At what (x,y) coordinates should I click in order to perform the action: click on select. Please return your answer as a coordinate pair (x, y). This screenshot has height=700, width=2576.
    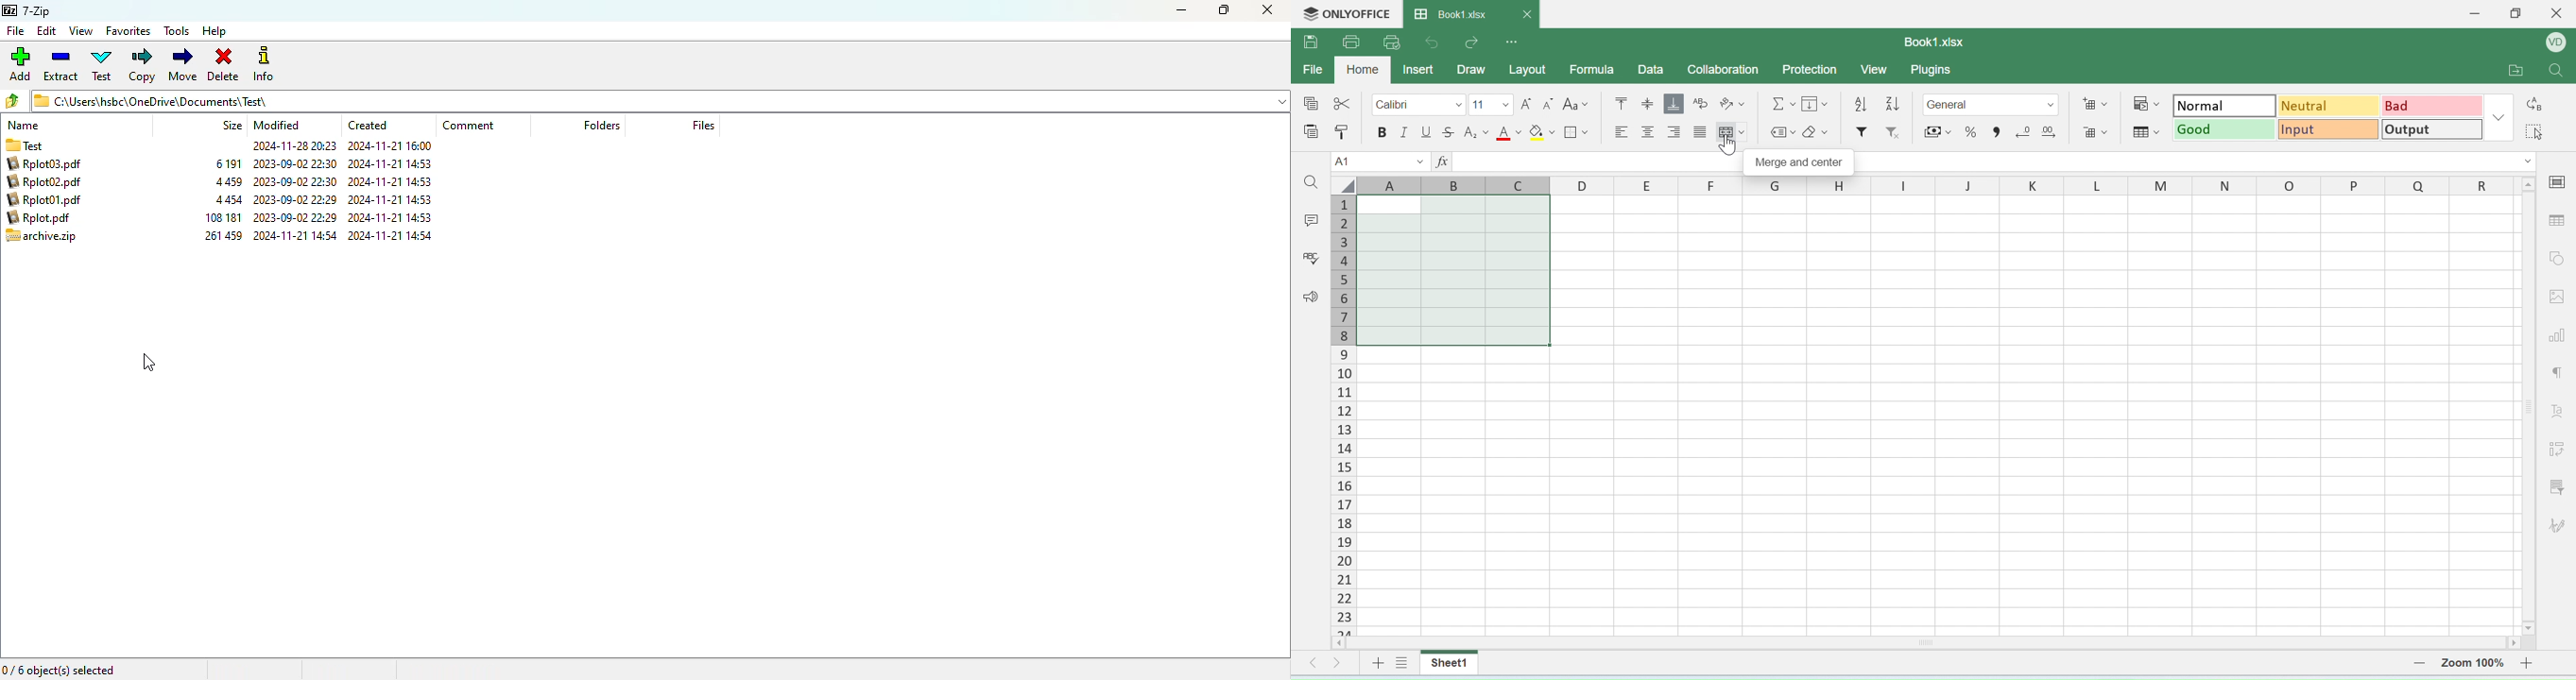
    Looking at the image, I should click on (2536, 132).